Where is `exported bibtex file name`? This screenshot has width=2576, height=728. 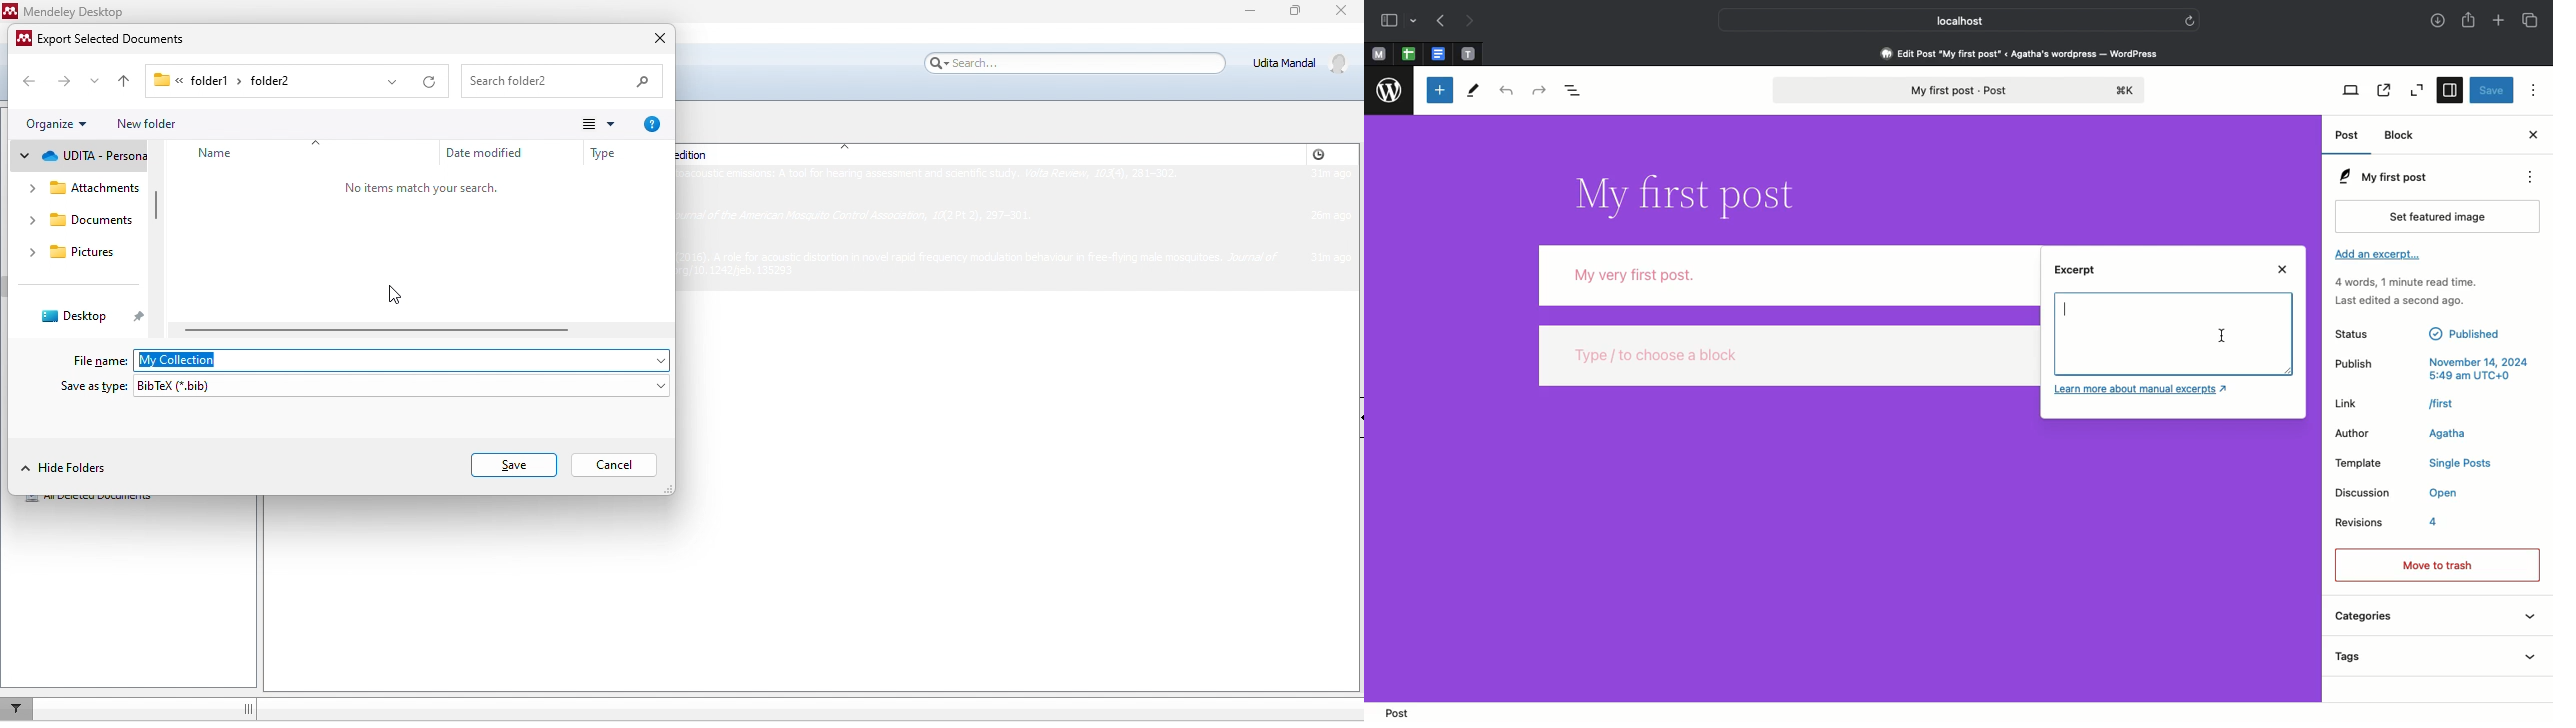
exported bibtex file name is located at coordinates (401, 361).